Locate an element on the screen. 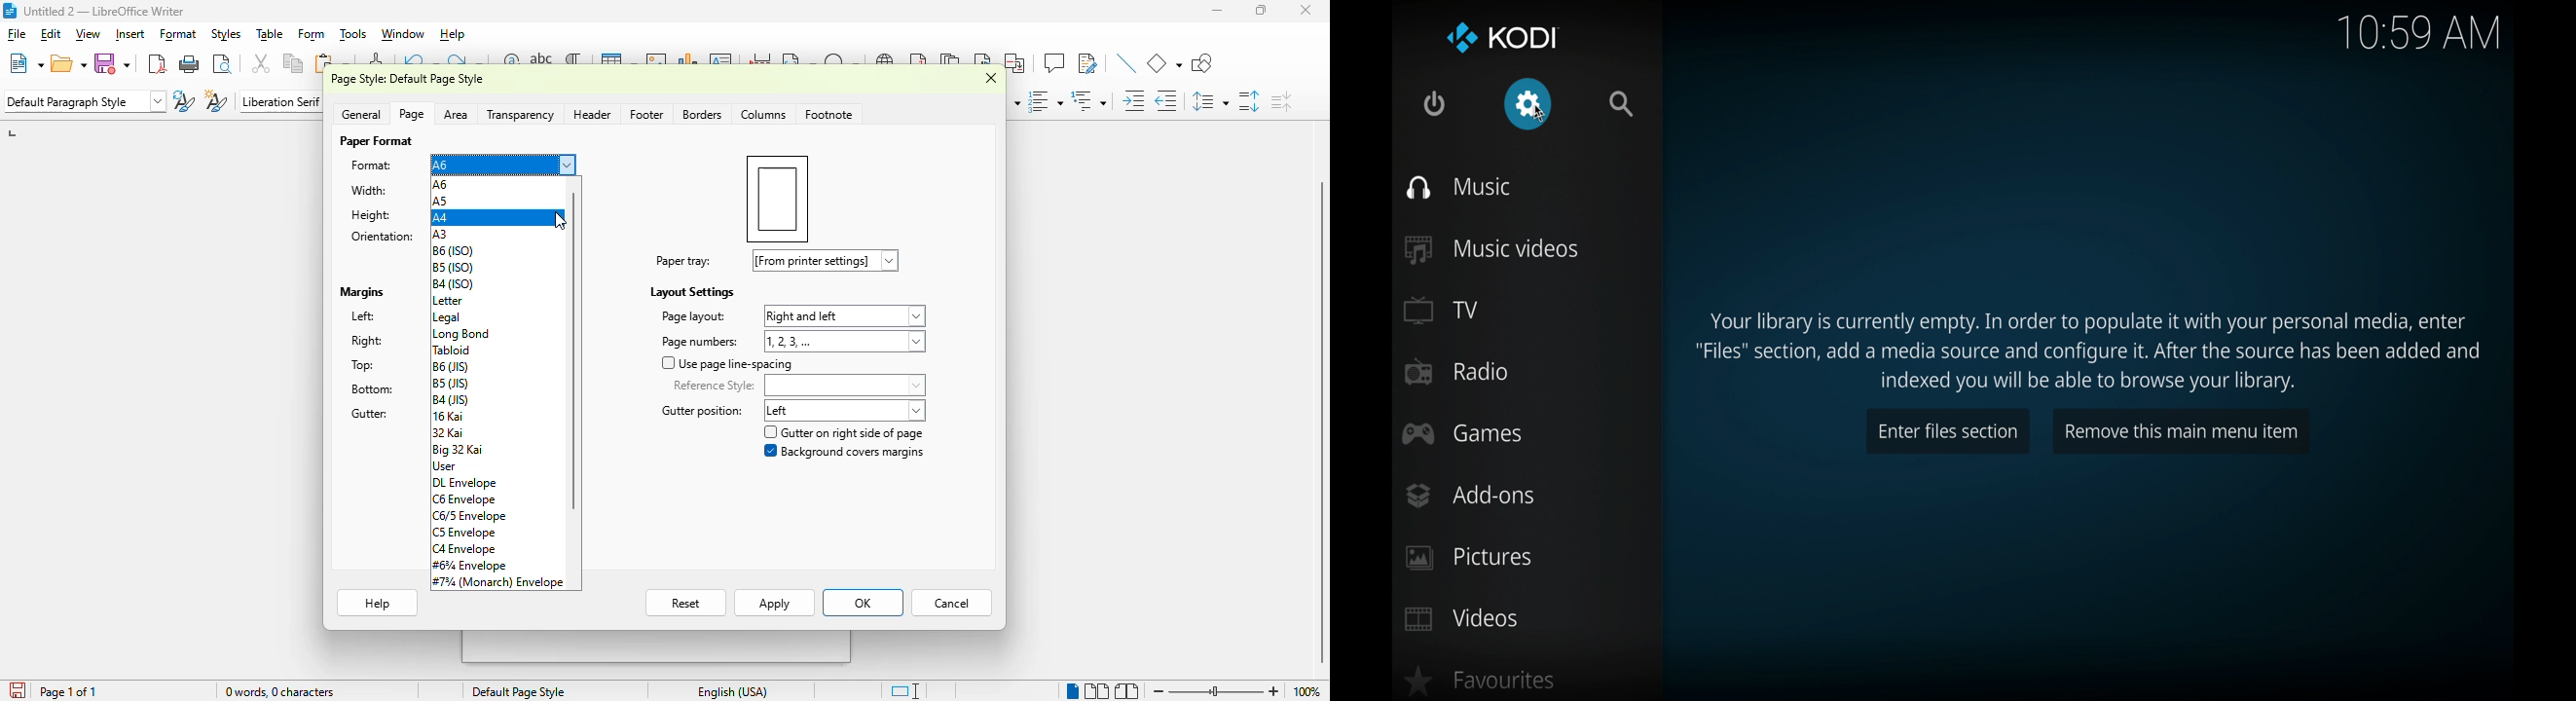 The height and width of the screenshot is (728, 2576). insert comment is located at coordinates (1054, 62).